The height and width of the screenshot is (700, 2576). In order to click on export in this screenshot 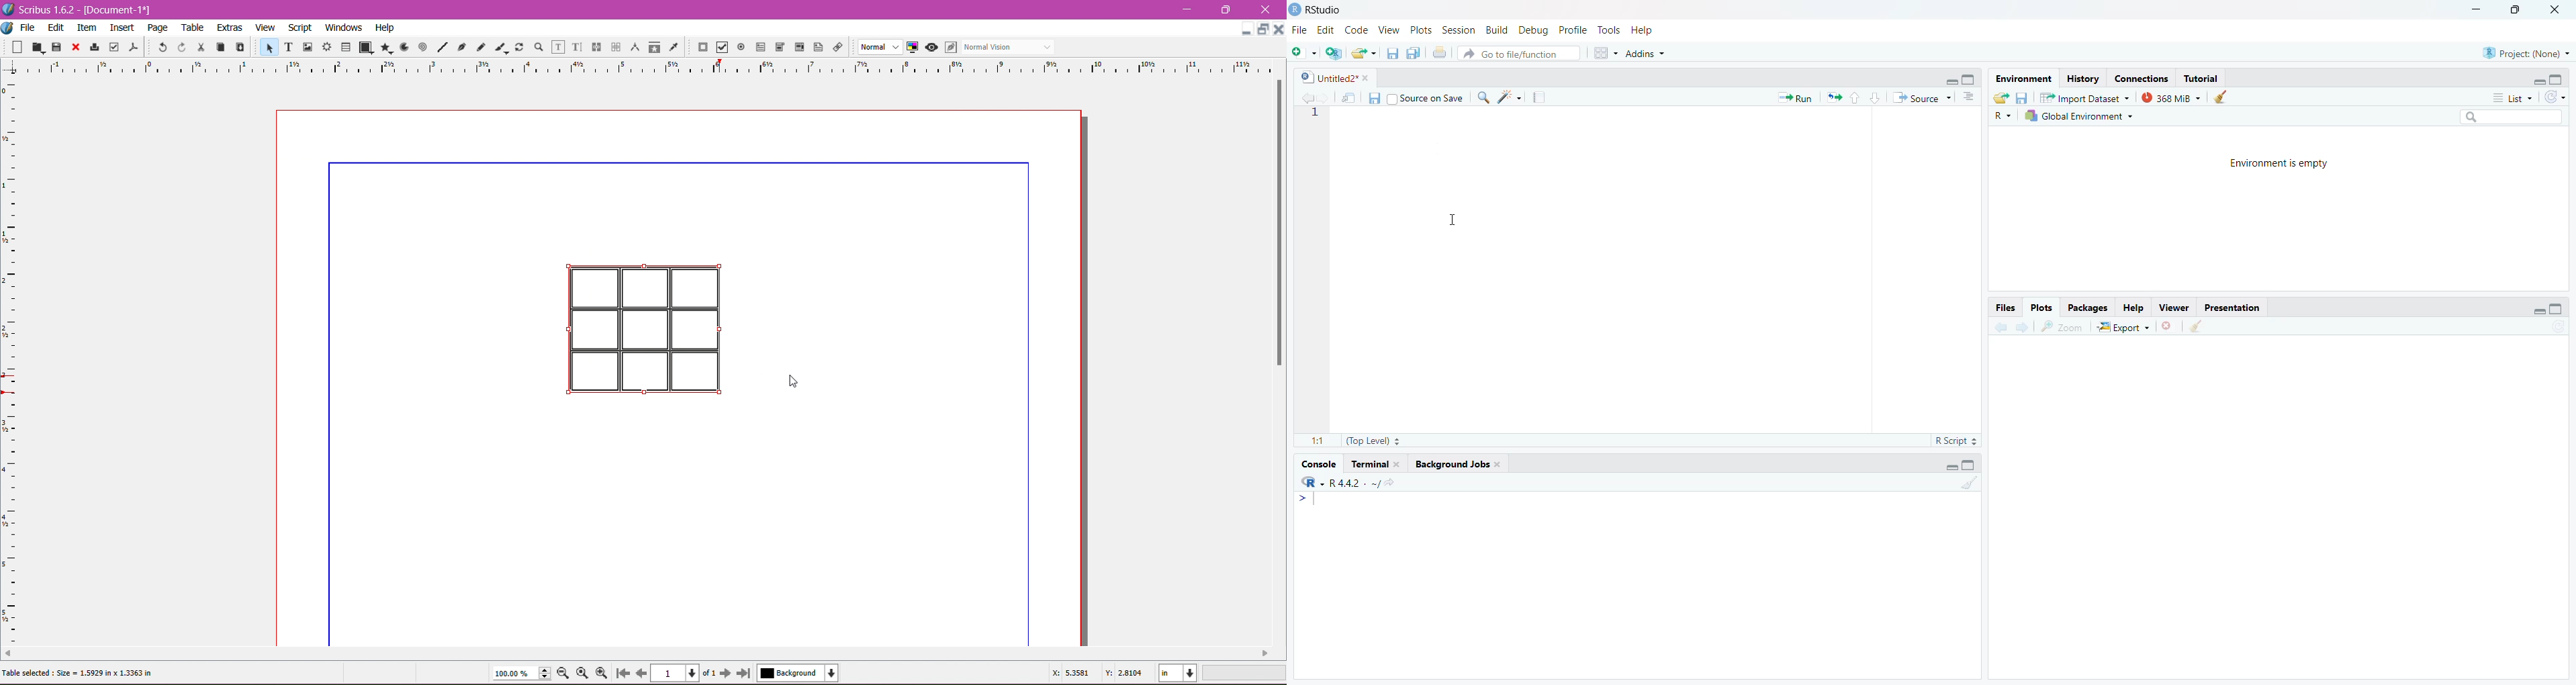, I will do `click(1837, 99)`.